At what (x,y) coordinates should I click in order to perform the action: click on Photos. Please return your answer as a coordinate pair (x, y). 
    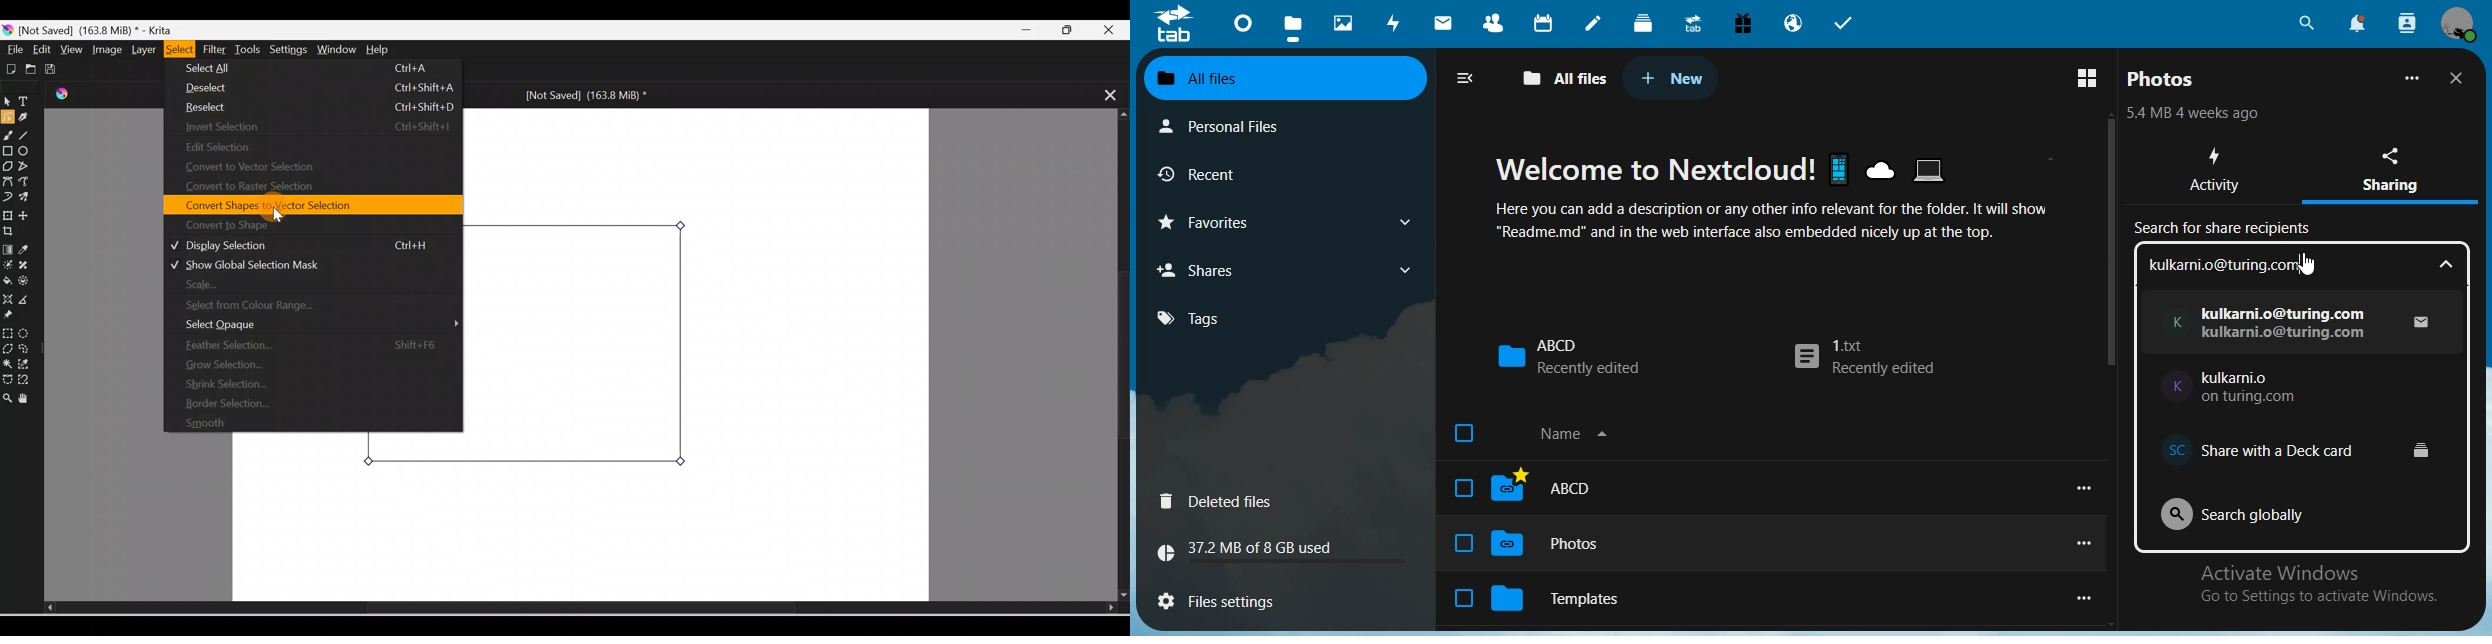
    Looking at the image, I should click on (1570, 545).